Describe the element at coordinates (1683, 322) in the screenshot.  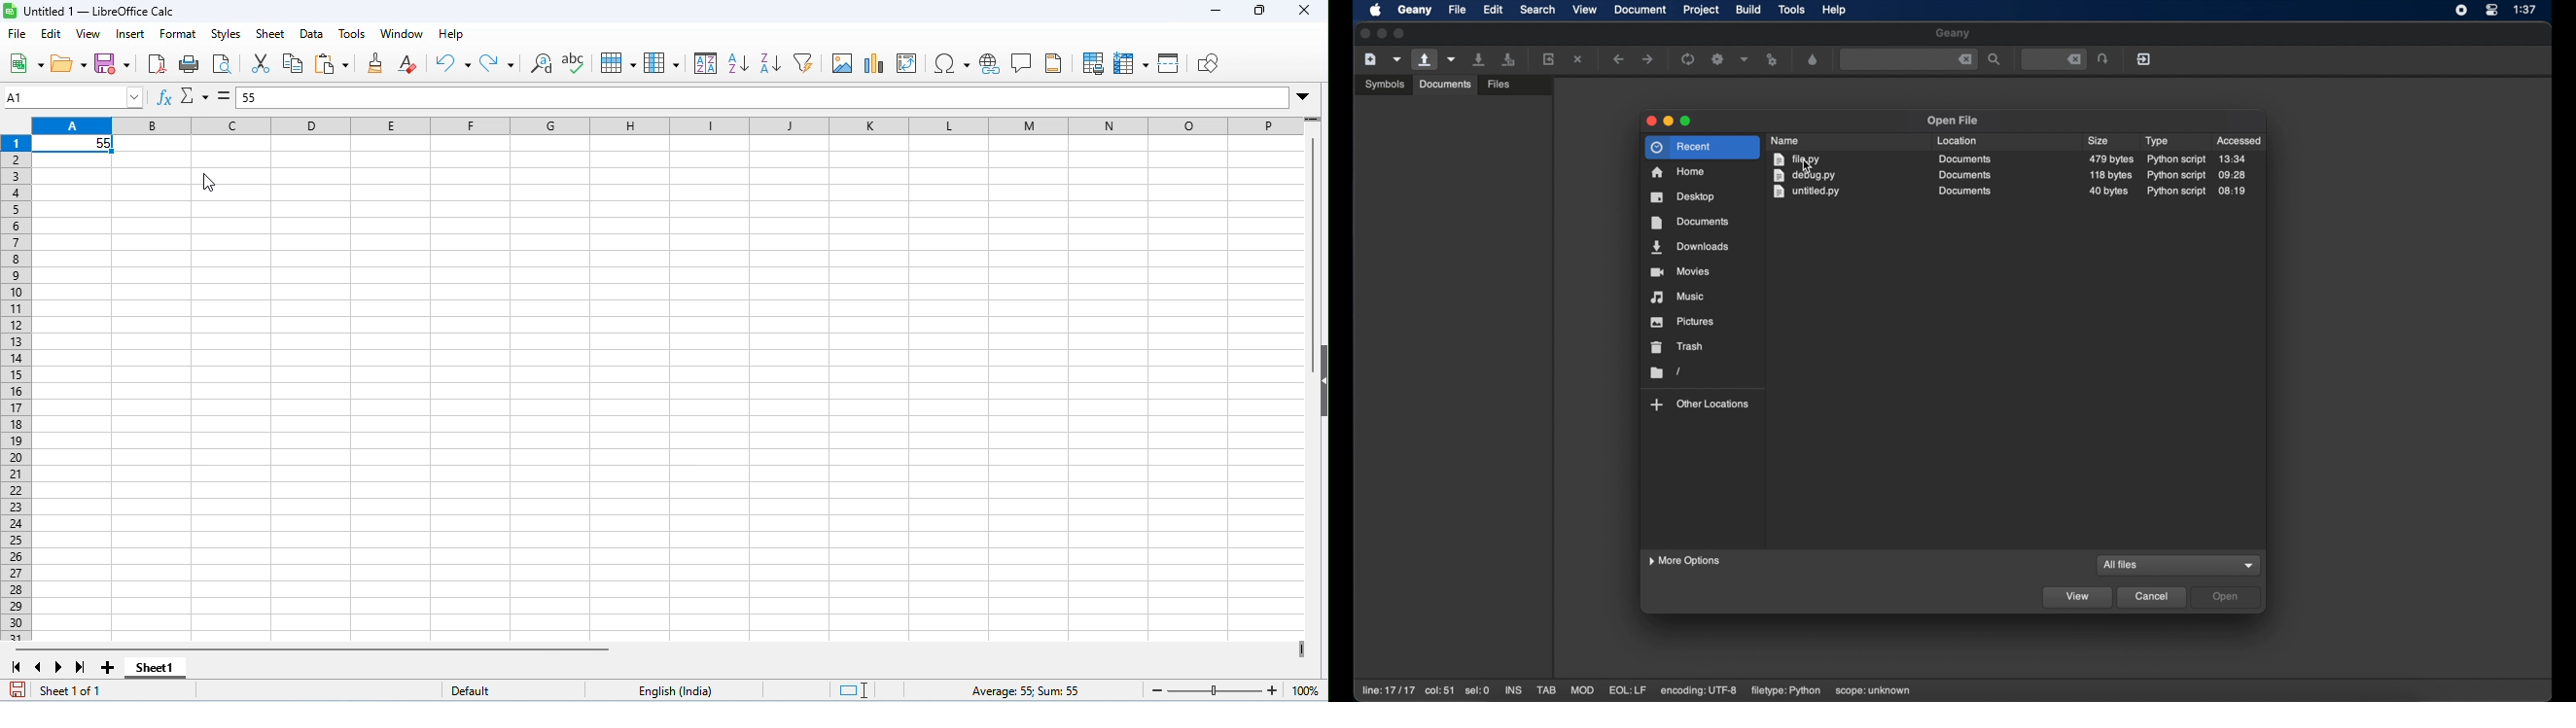
I see `pictures` at that location.